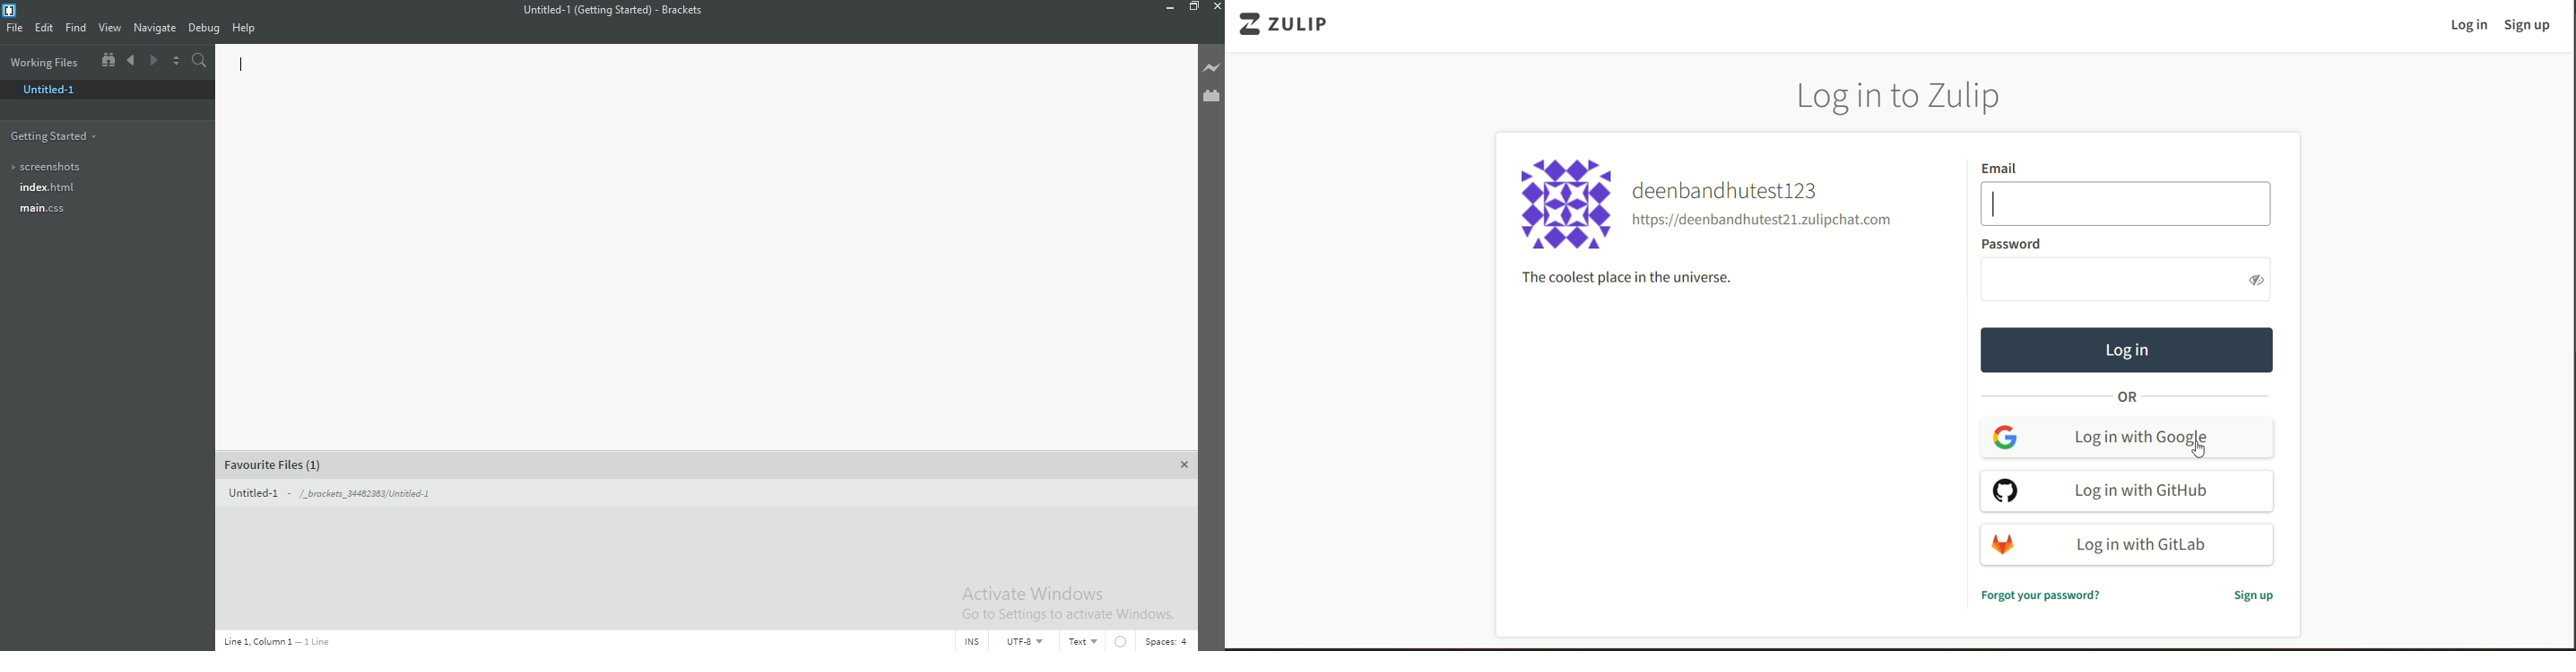  Describe the element at coordinates (280, 463) in the screenshot. I see `favorite files (1)` at that location.